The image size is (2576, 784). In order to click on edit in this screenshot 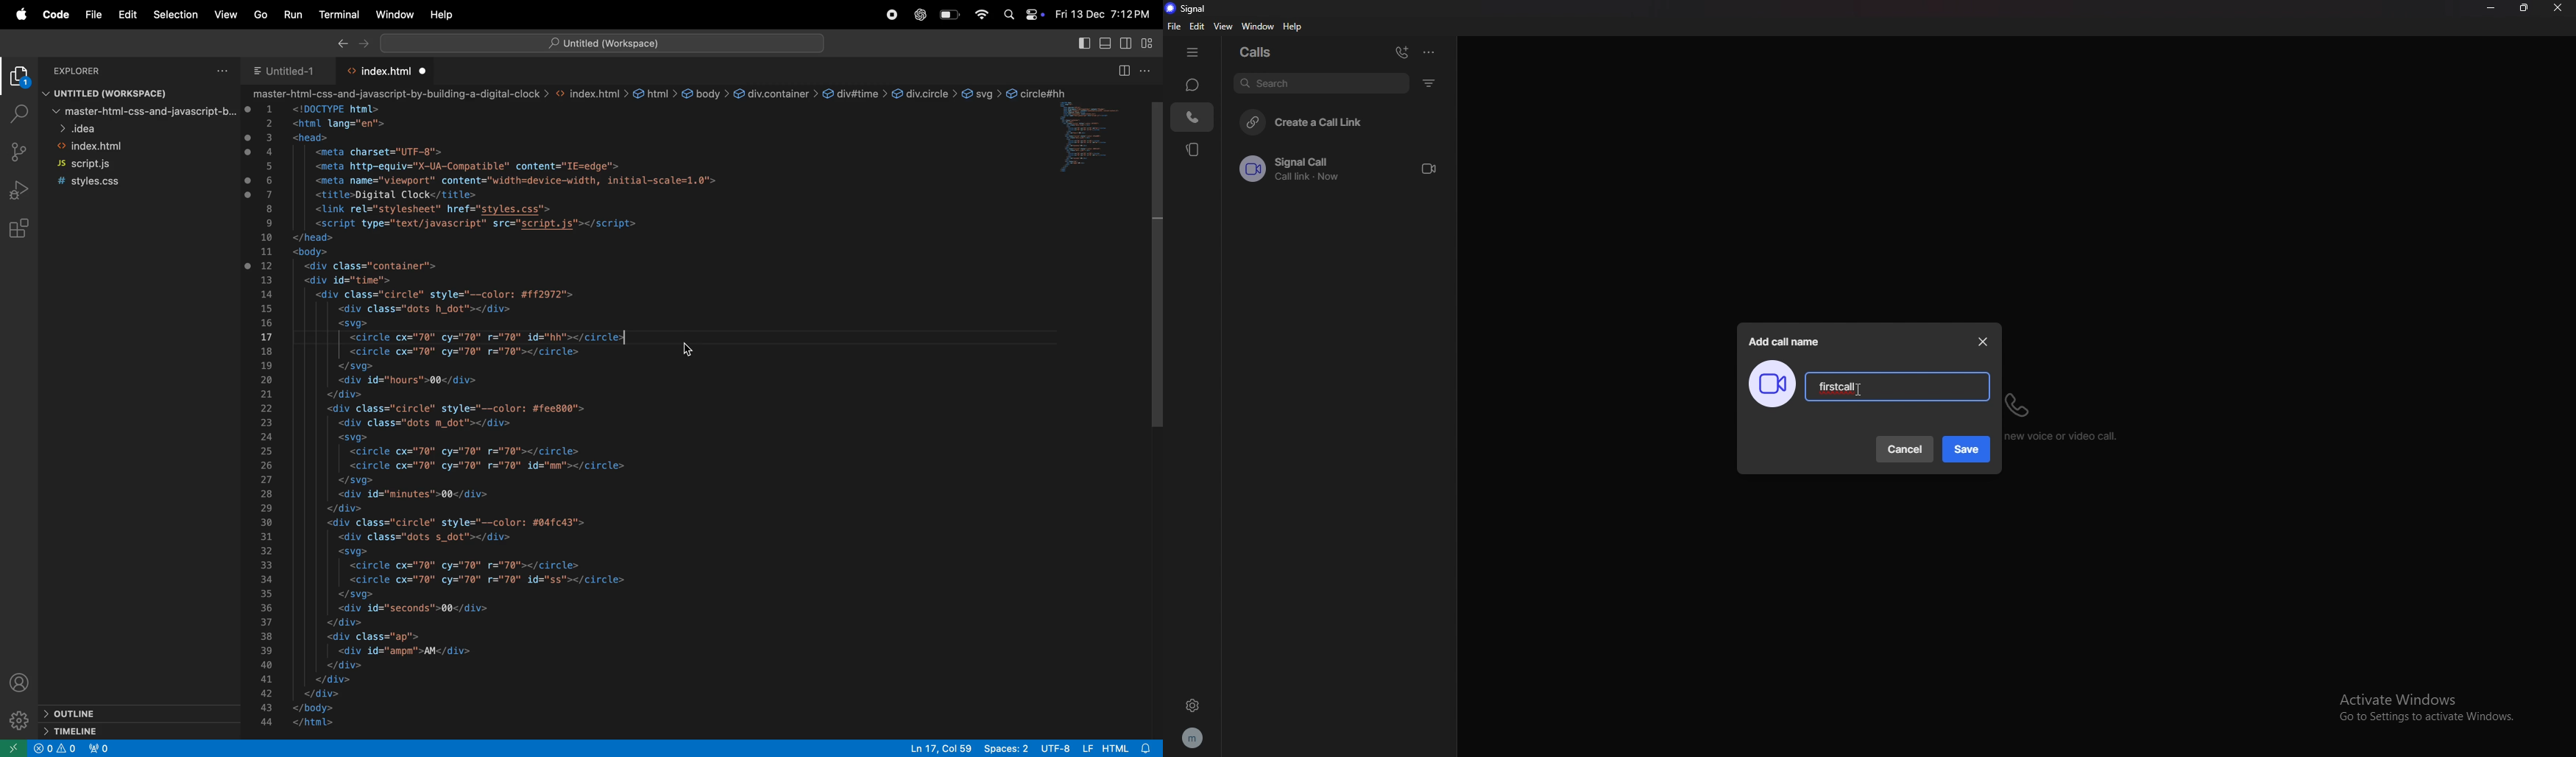, I will do `click(128, 13)`.